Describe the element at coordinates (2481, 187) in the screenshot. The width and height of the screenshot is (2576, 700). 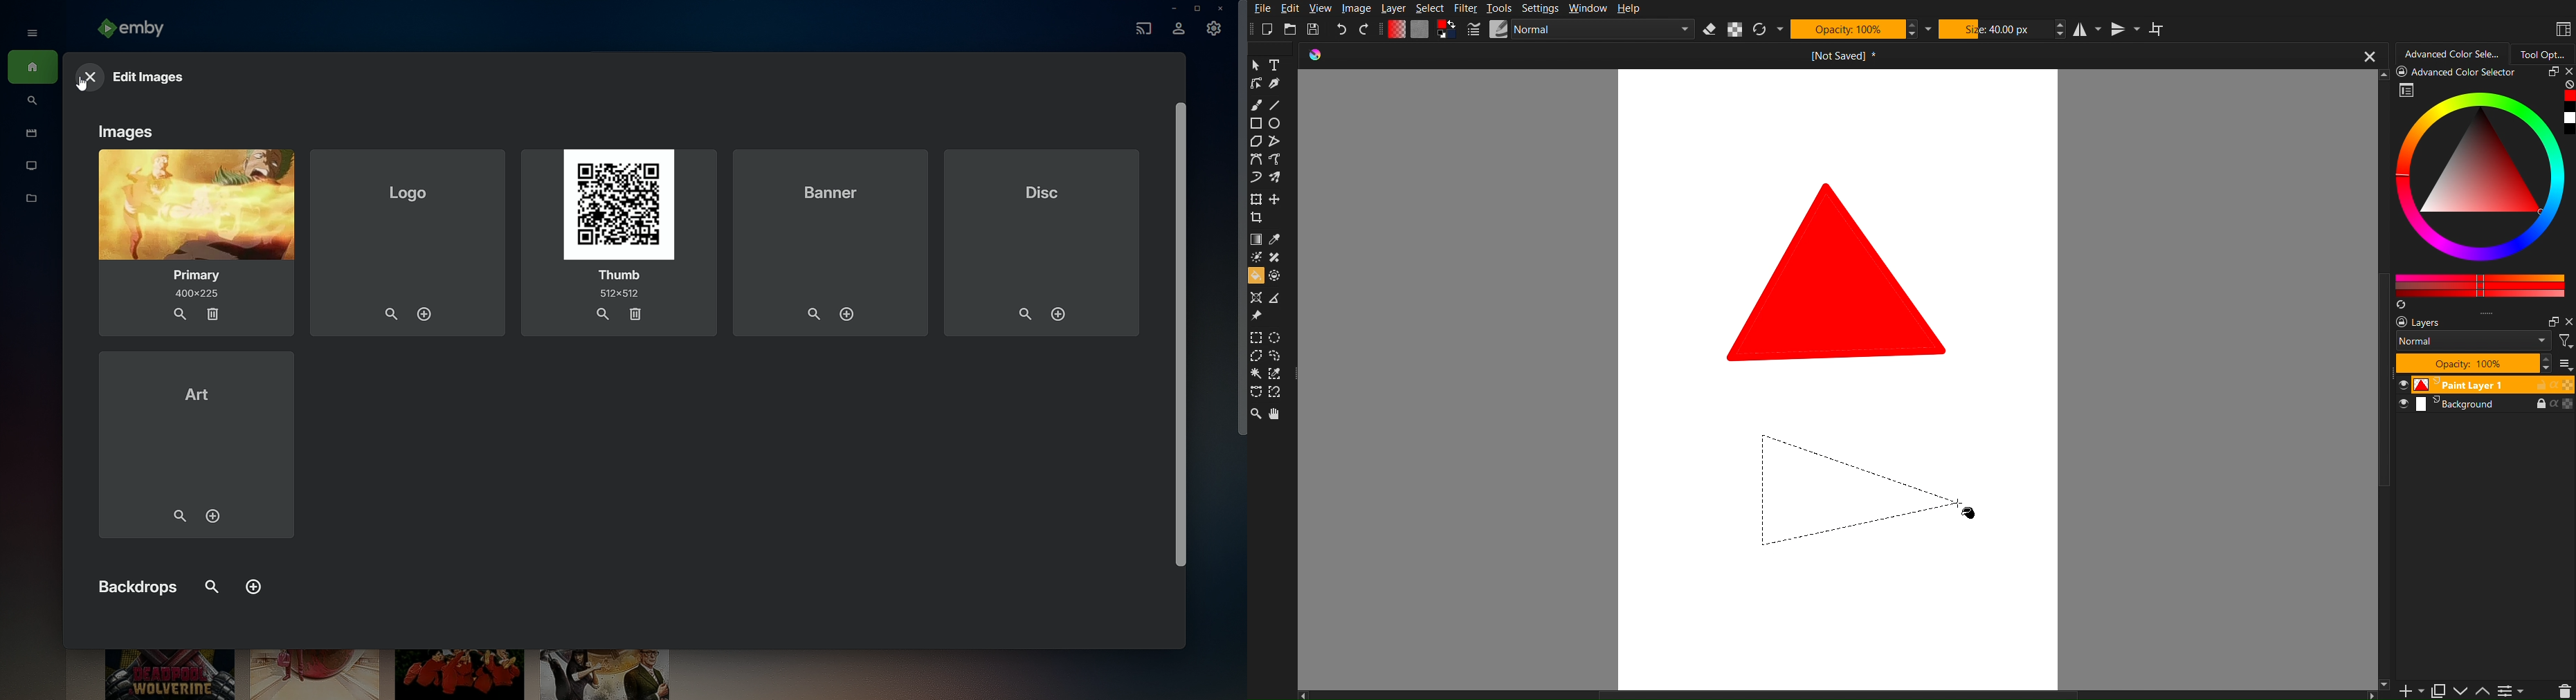
I see `Advanced Color Selector` at that location.